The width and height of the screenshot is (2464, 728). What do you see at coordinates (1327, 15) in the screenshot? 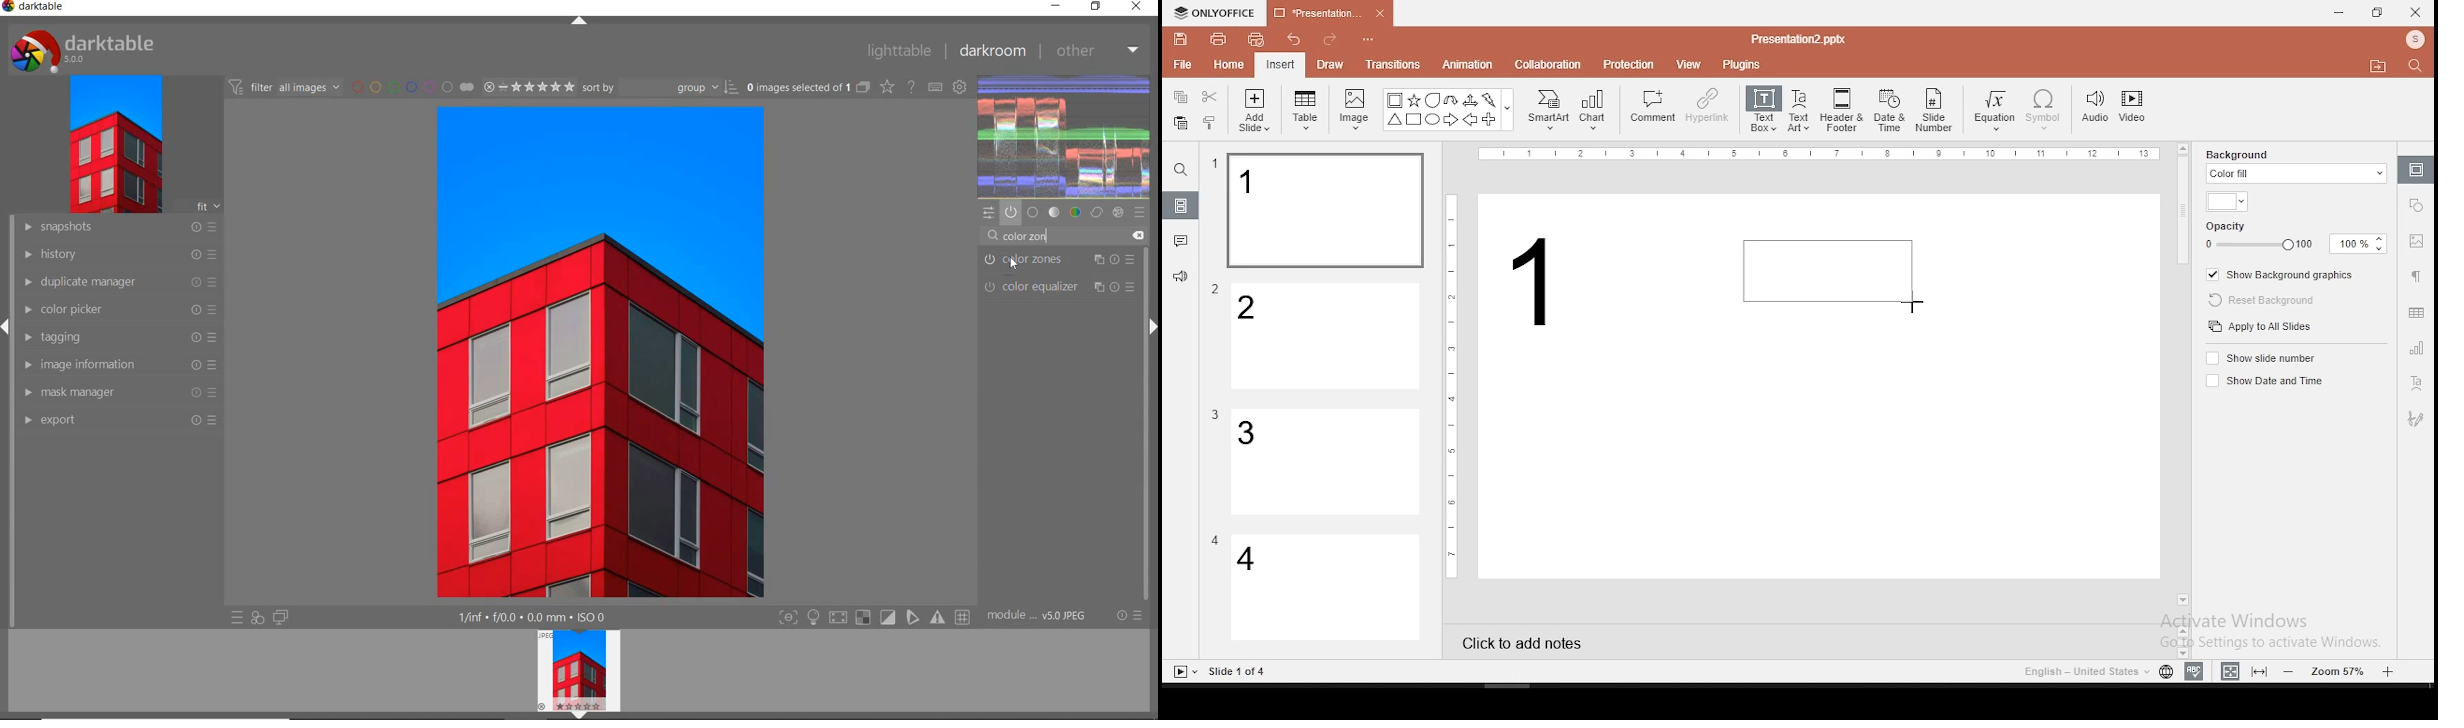
I see `presentation` at bounding box center [1327, 15].